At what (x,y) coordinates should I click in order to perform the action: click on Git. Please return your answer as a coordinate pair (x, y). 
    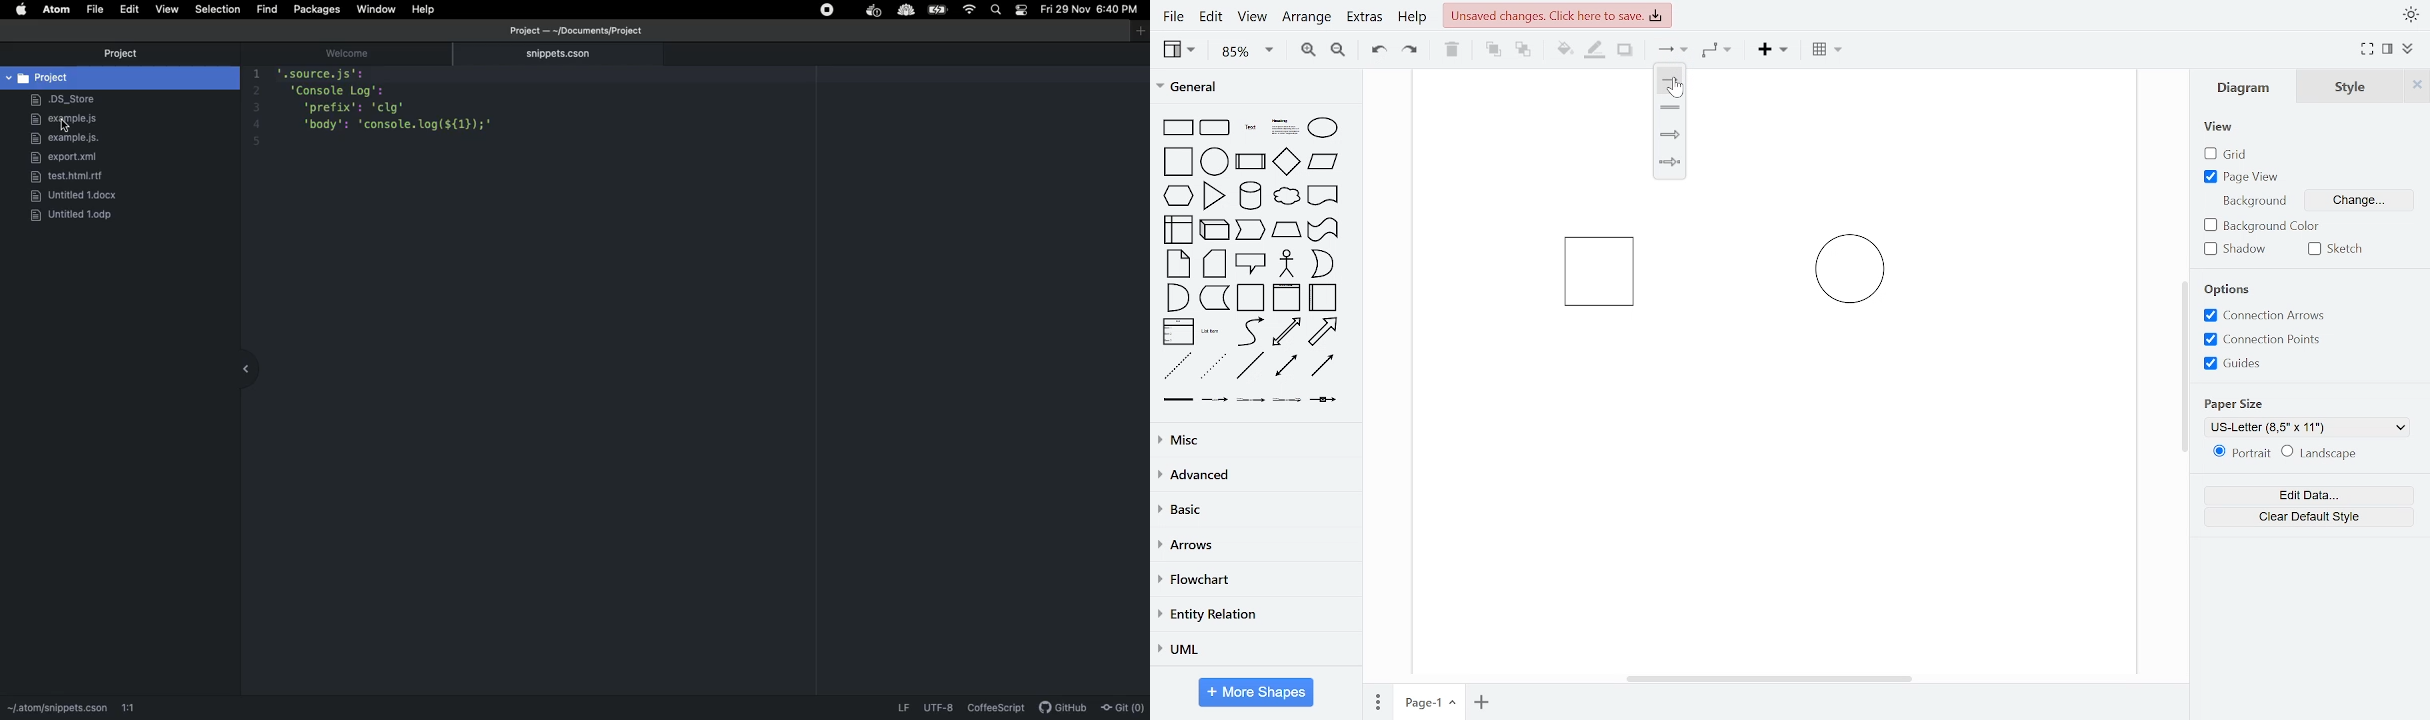
    Looking at the image, I should click on (1124, 707).